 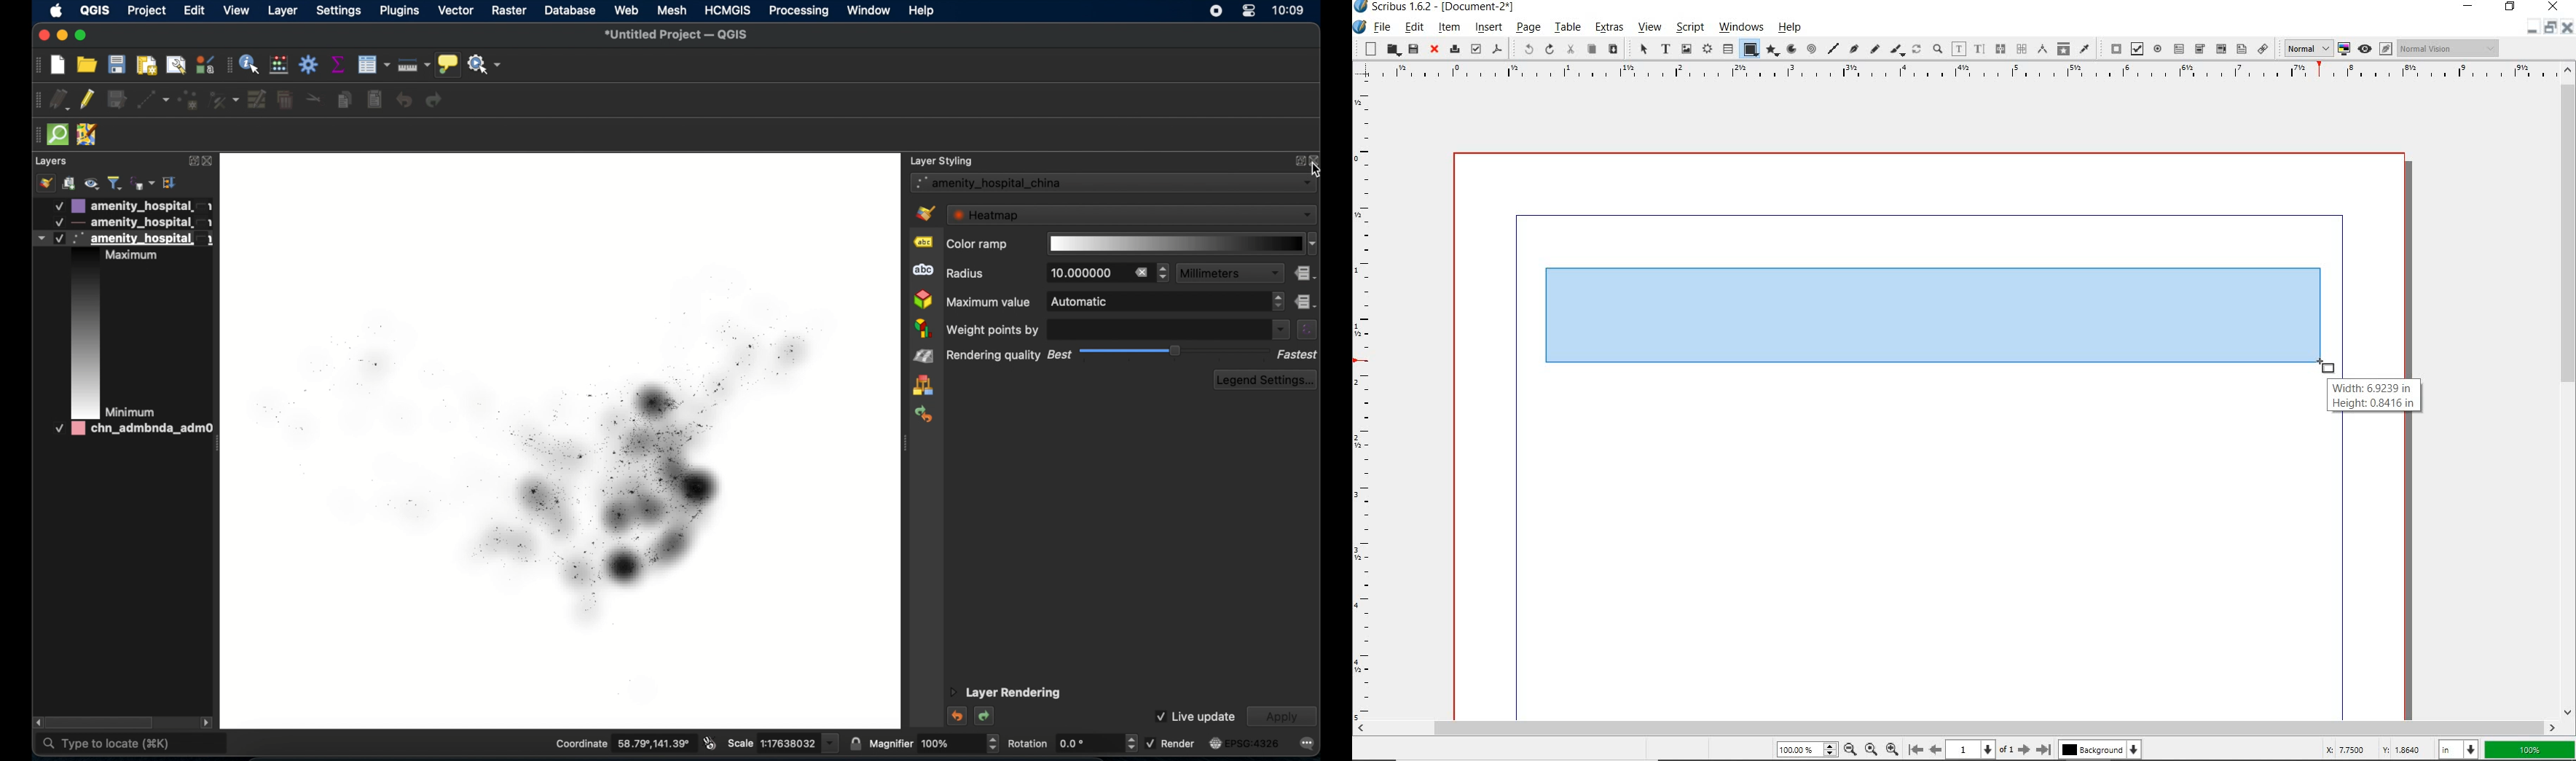 I want to click on zoom factor, so click(x=2529, y=751).